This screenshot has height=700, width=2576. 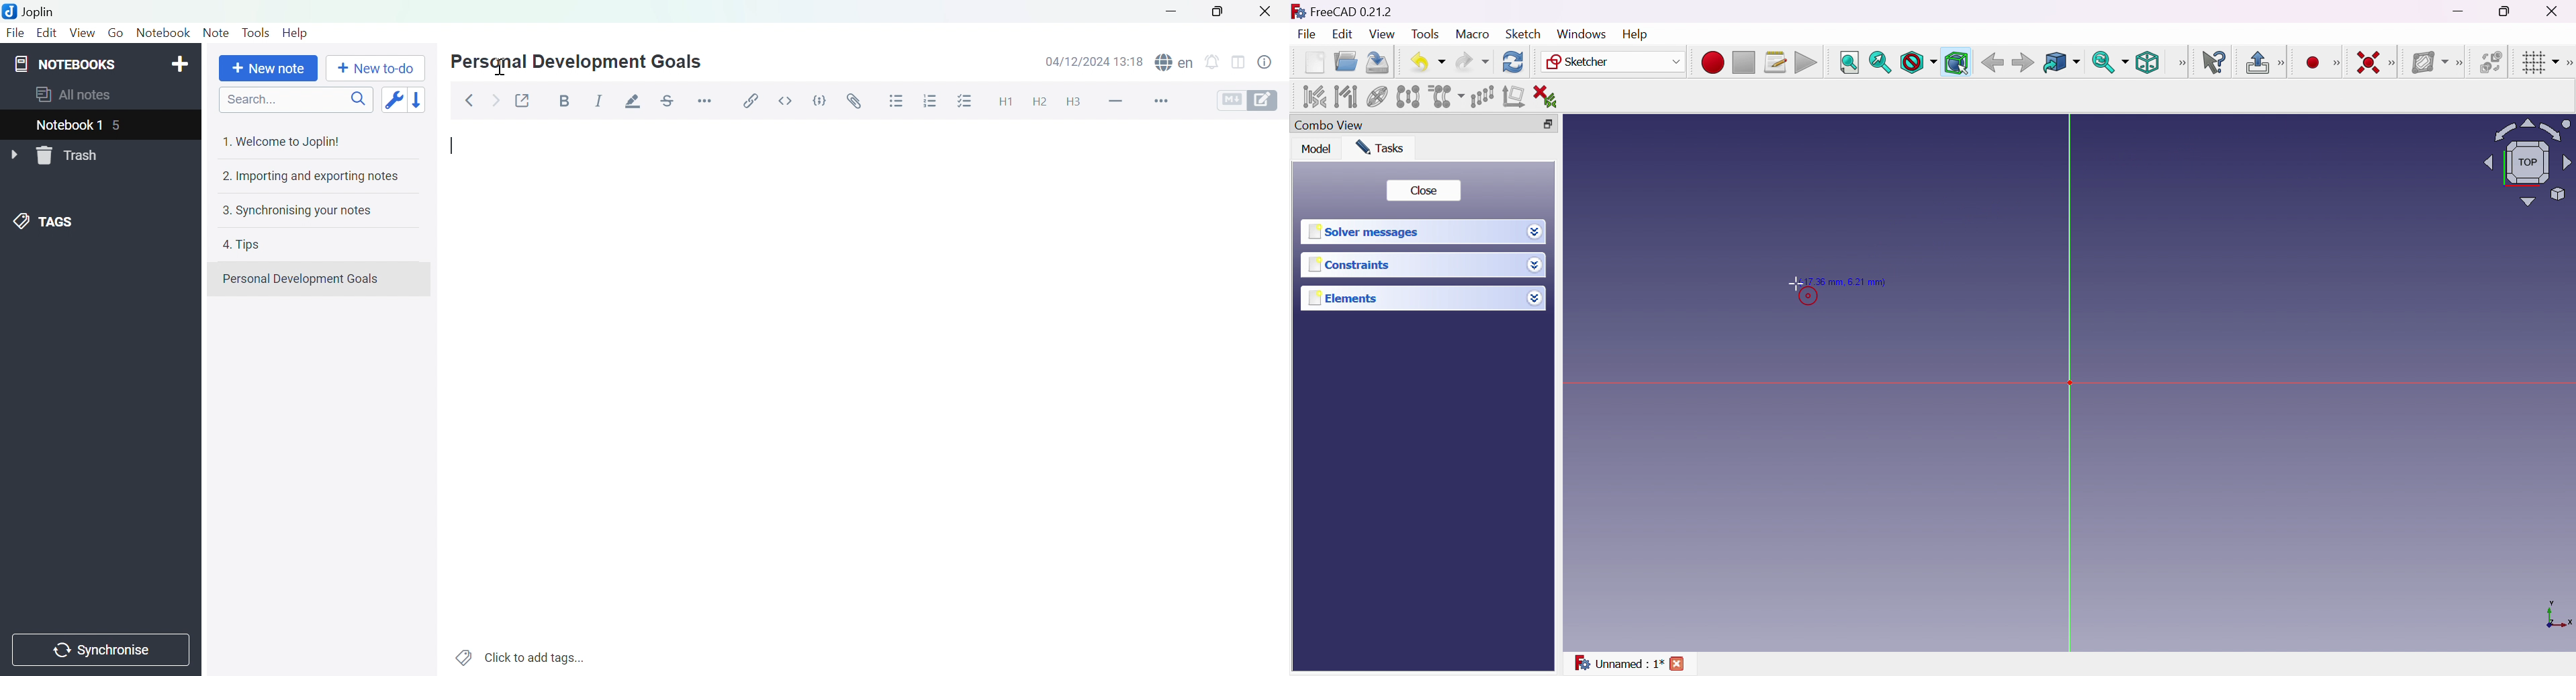 I want to click on Drop down, so click(x=1537, y=265).